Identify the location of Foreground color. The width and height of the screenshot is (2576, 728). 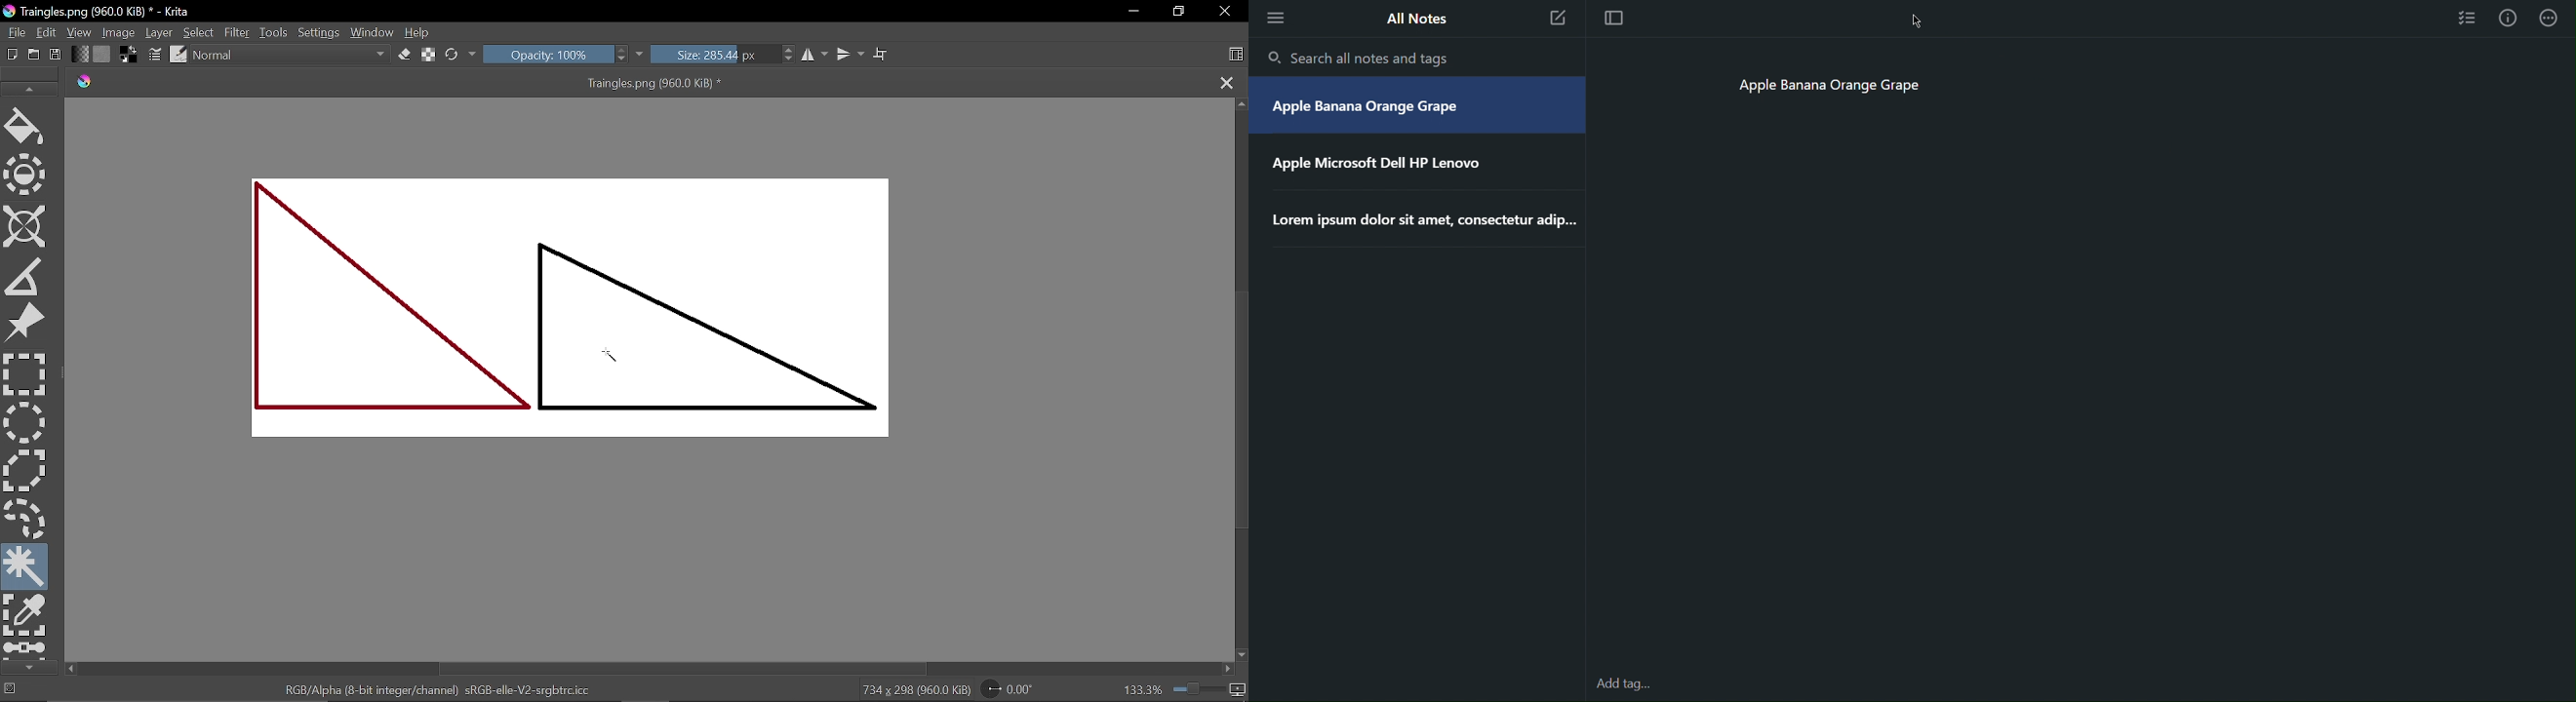
(127, 55).